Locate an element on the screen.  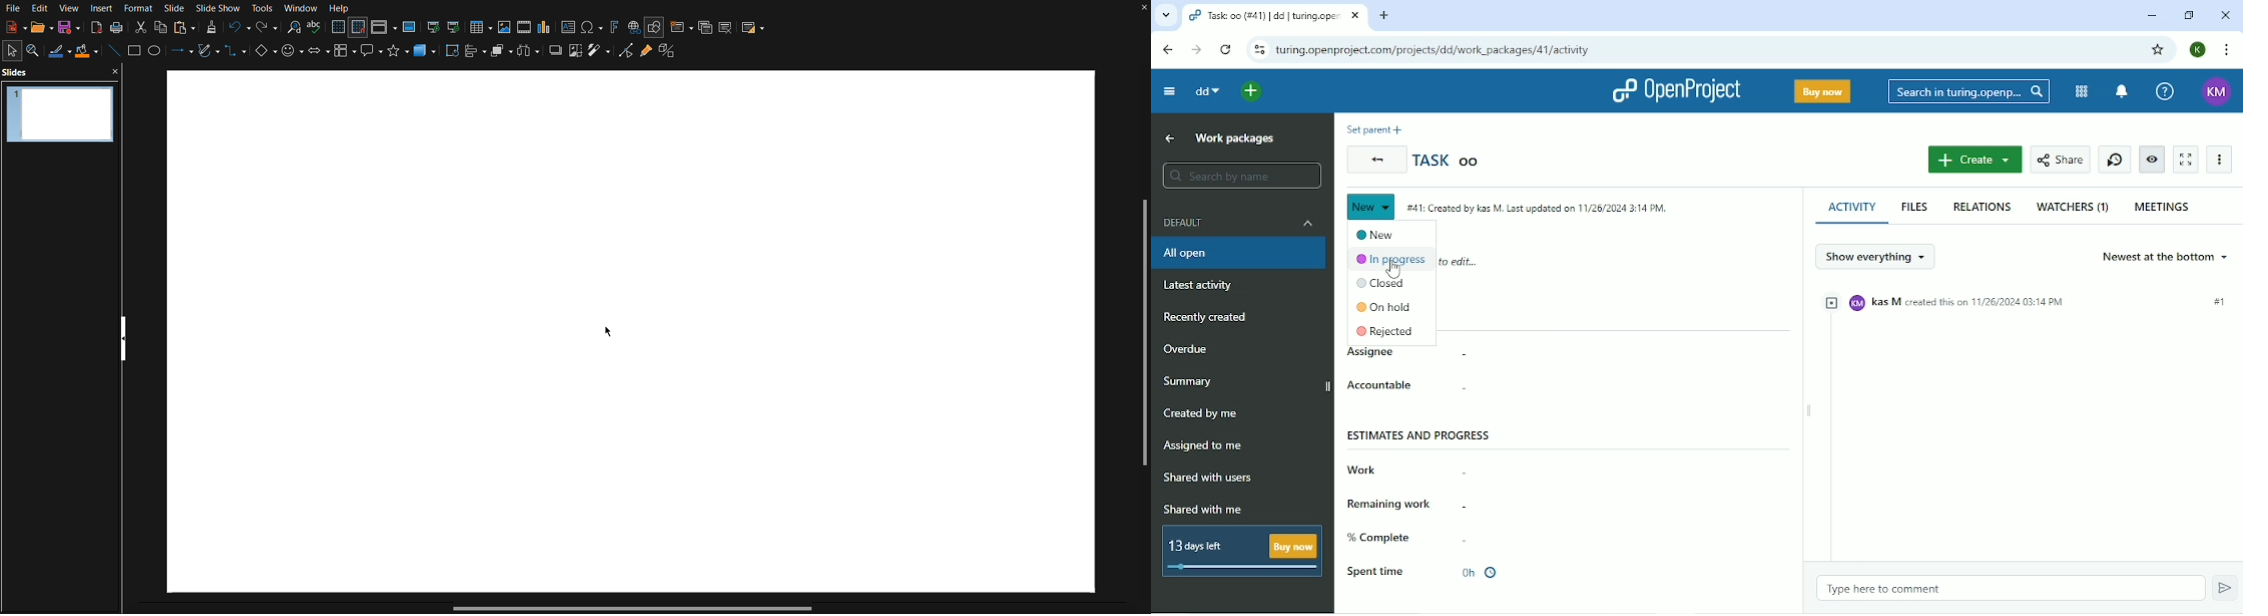
Connectors is located at coordinates (236, 56).